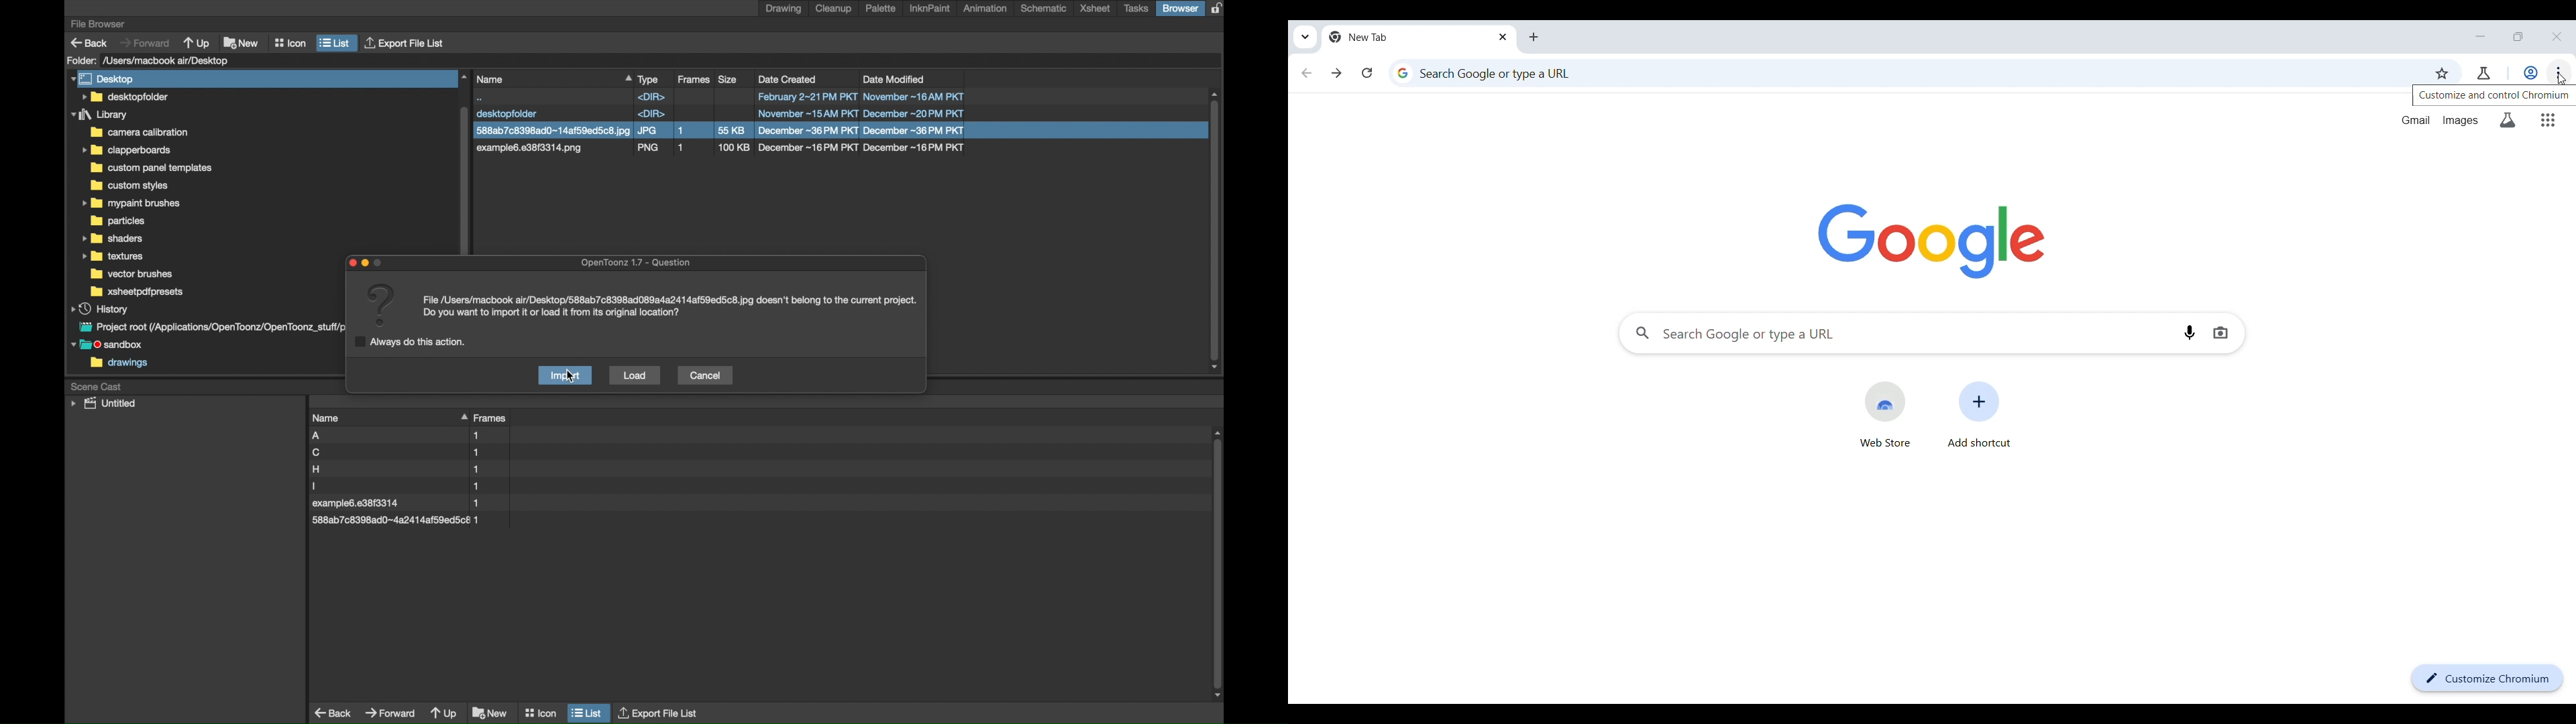  What do you see at coordinates (103, 404) in the screenshot?
I see `untitled` at bounding box center [103, 404].